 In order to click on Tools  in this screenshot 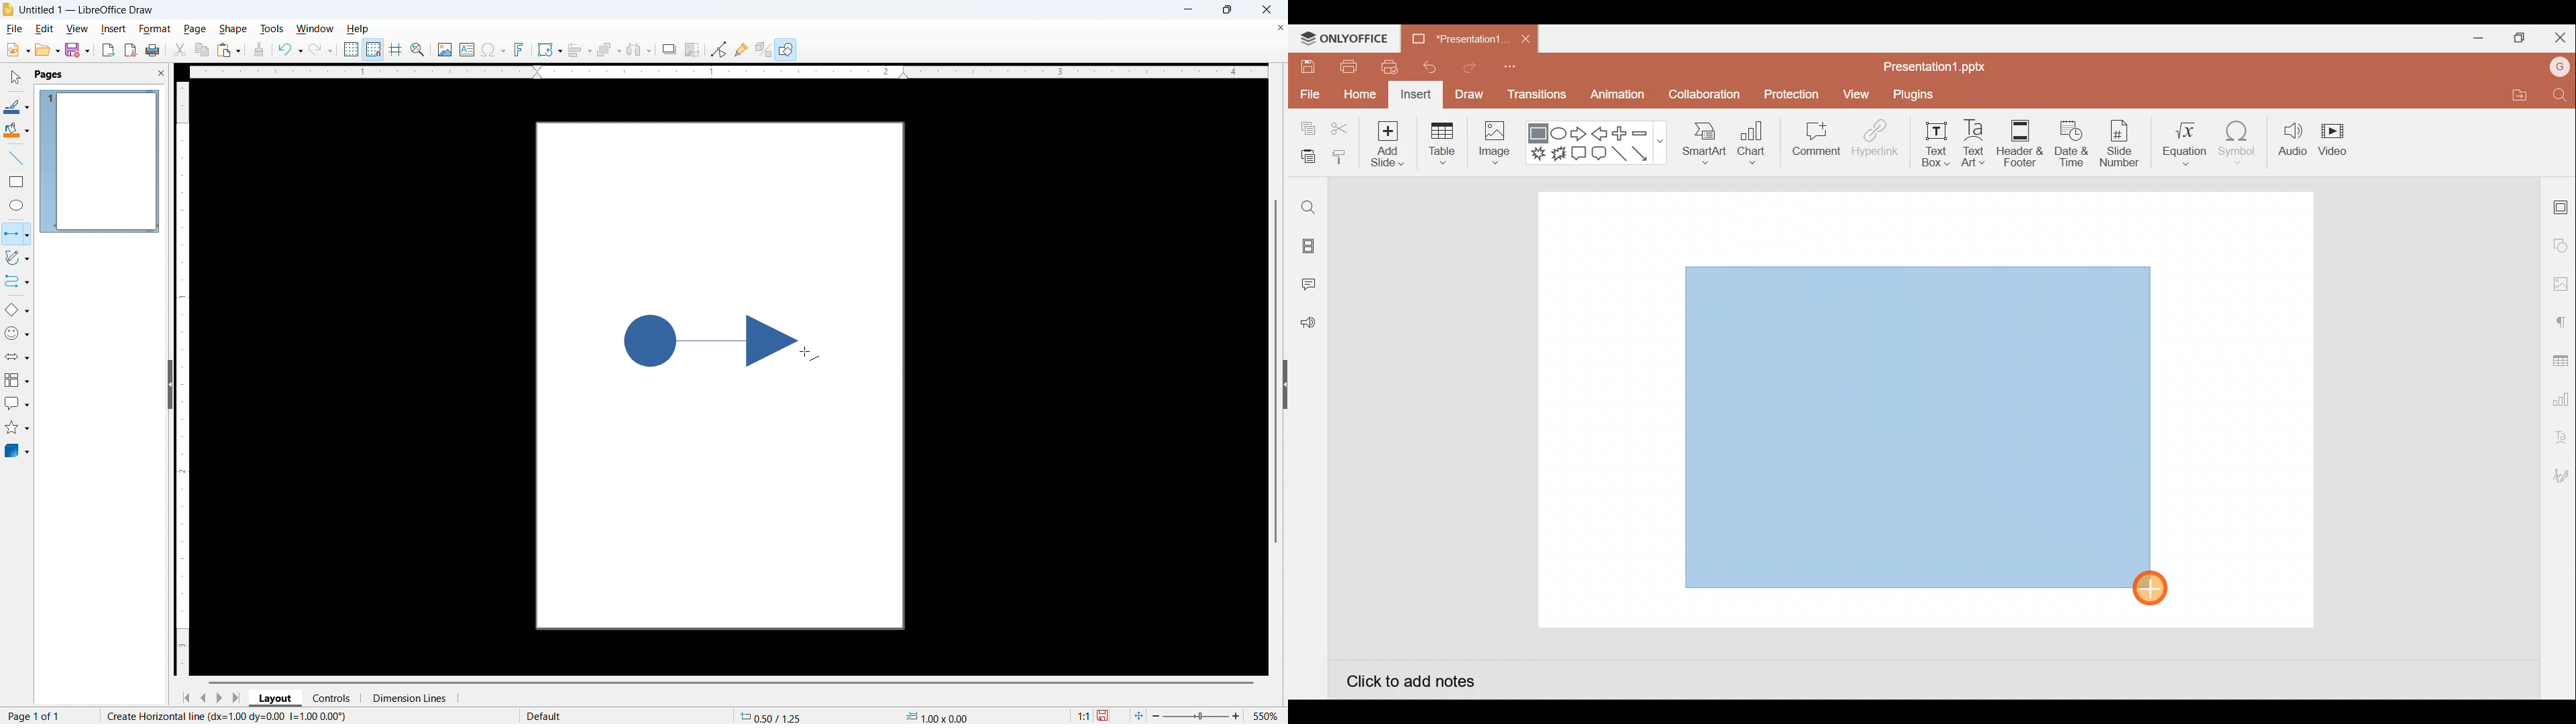, I will do `click(272, 29)`.